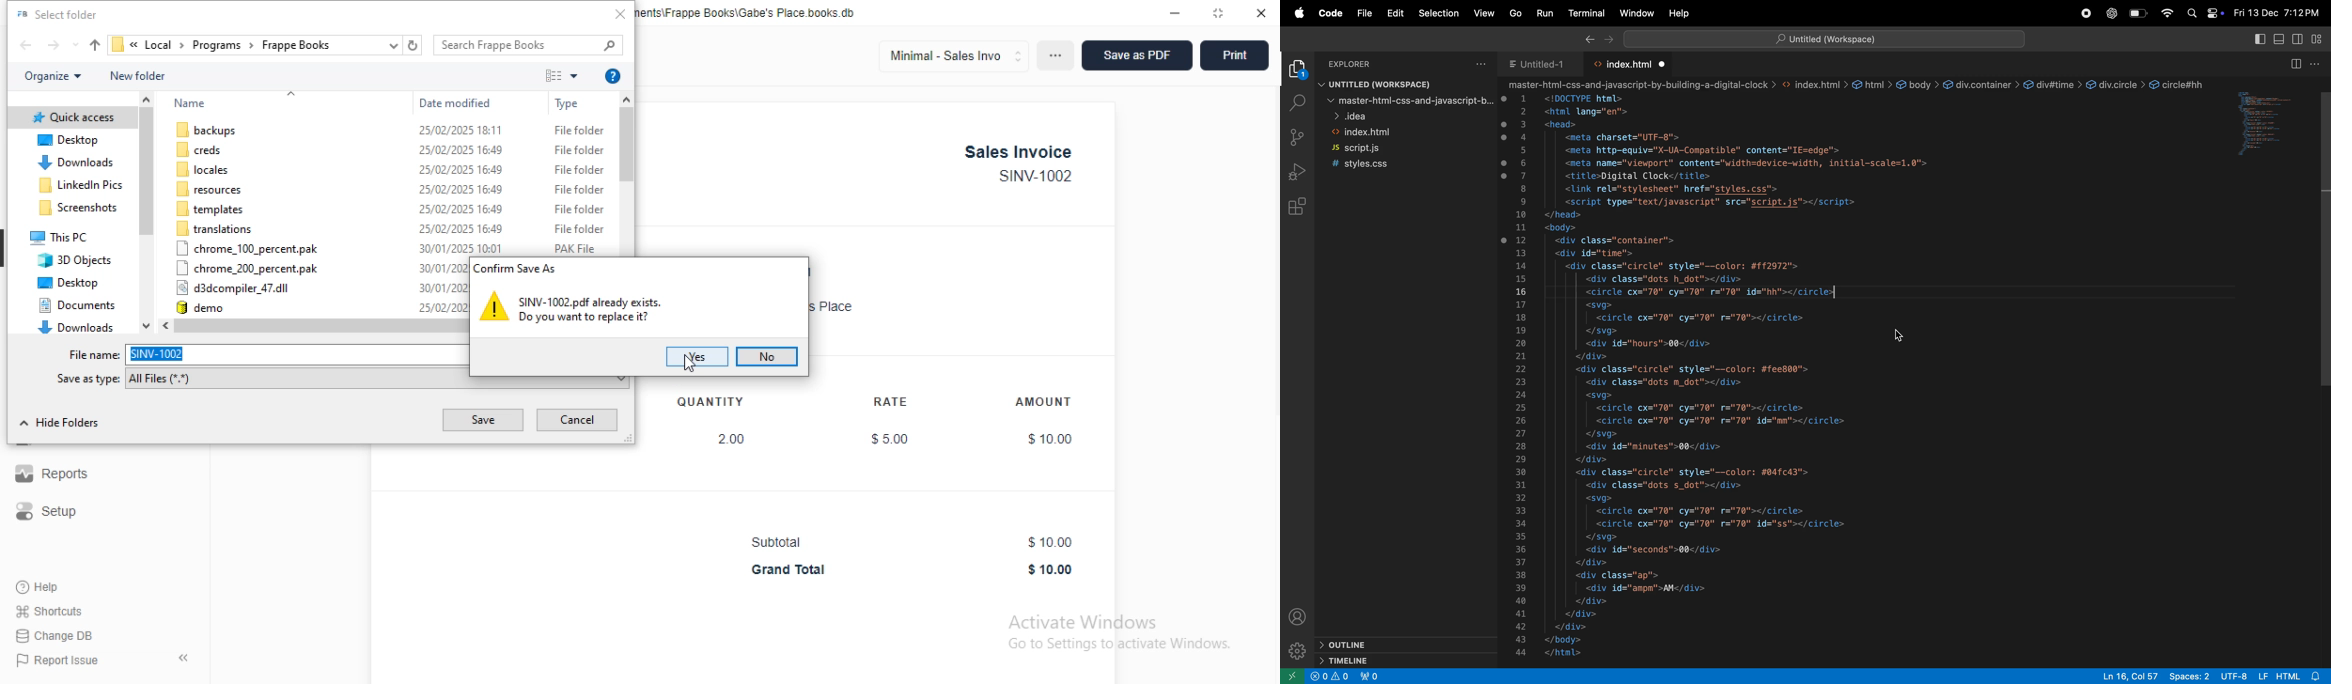  What do you see at coordinates (59, 238) in the screenshot?
I see `this PC` at bounding box center [59, 238].